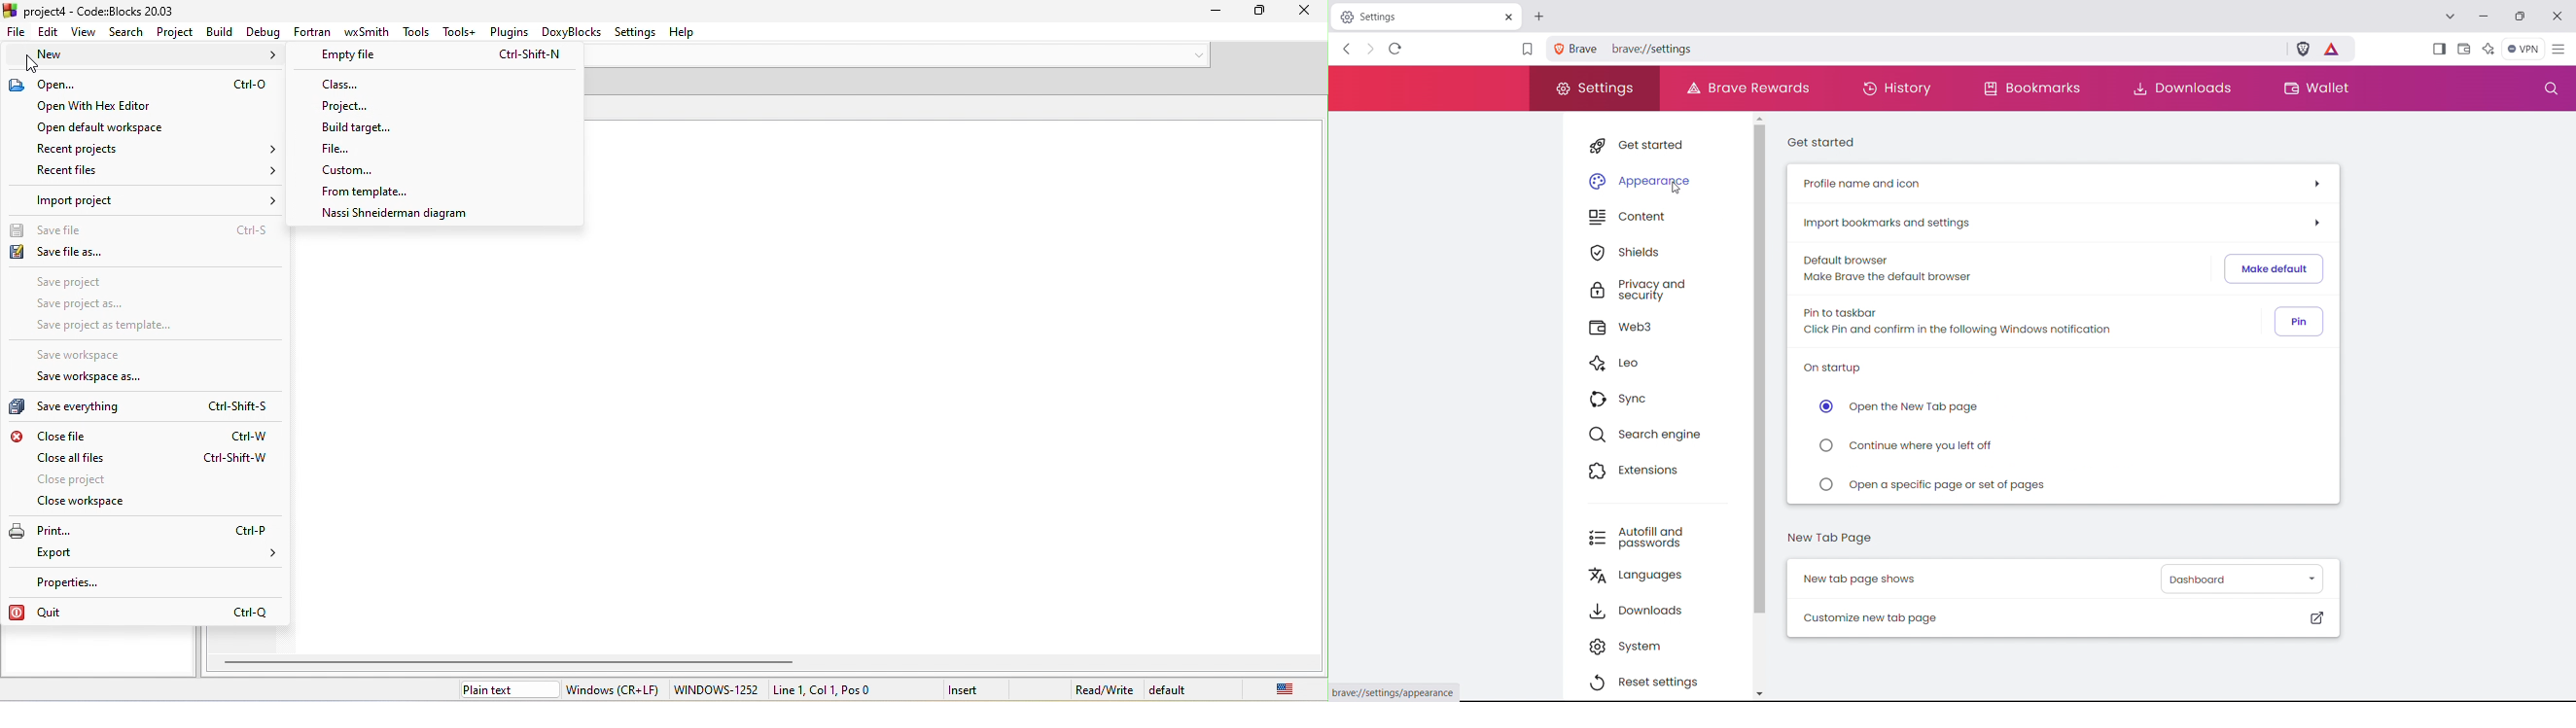 This screenshot has height=728, width=2576. What do you see at coordinates (1104, 686) in the screenshot?
I see `read\write` at bounding box center [1104, 686].